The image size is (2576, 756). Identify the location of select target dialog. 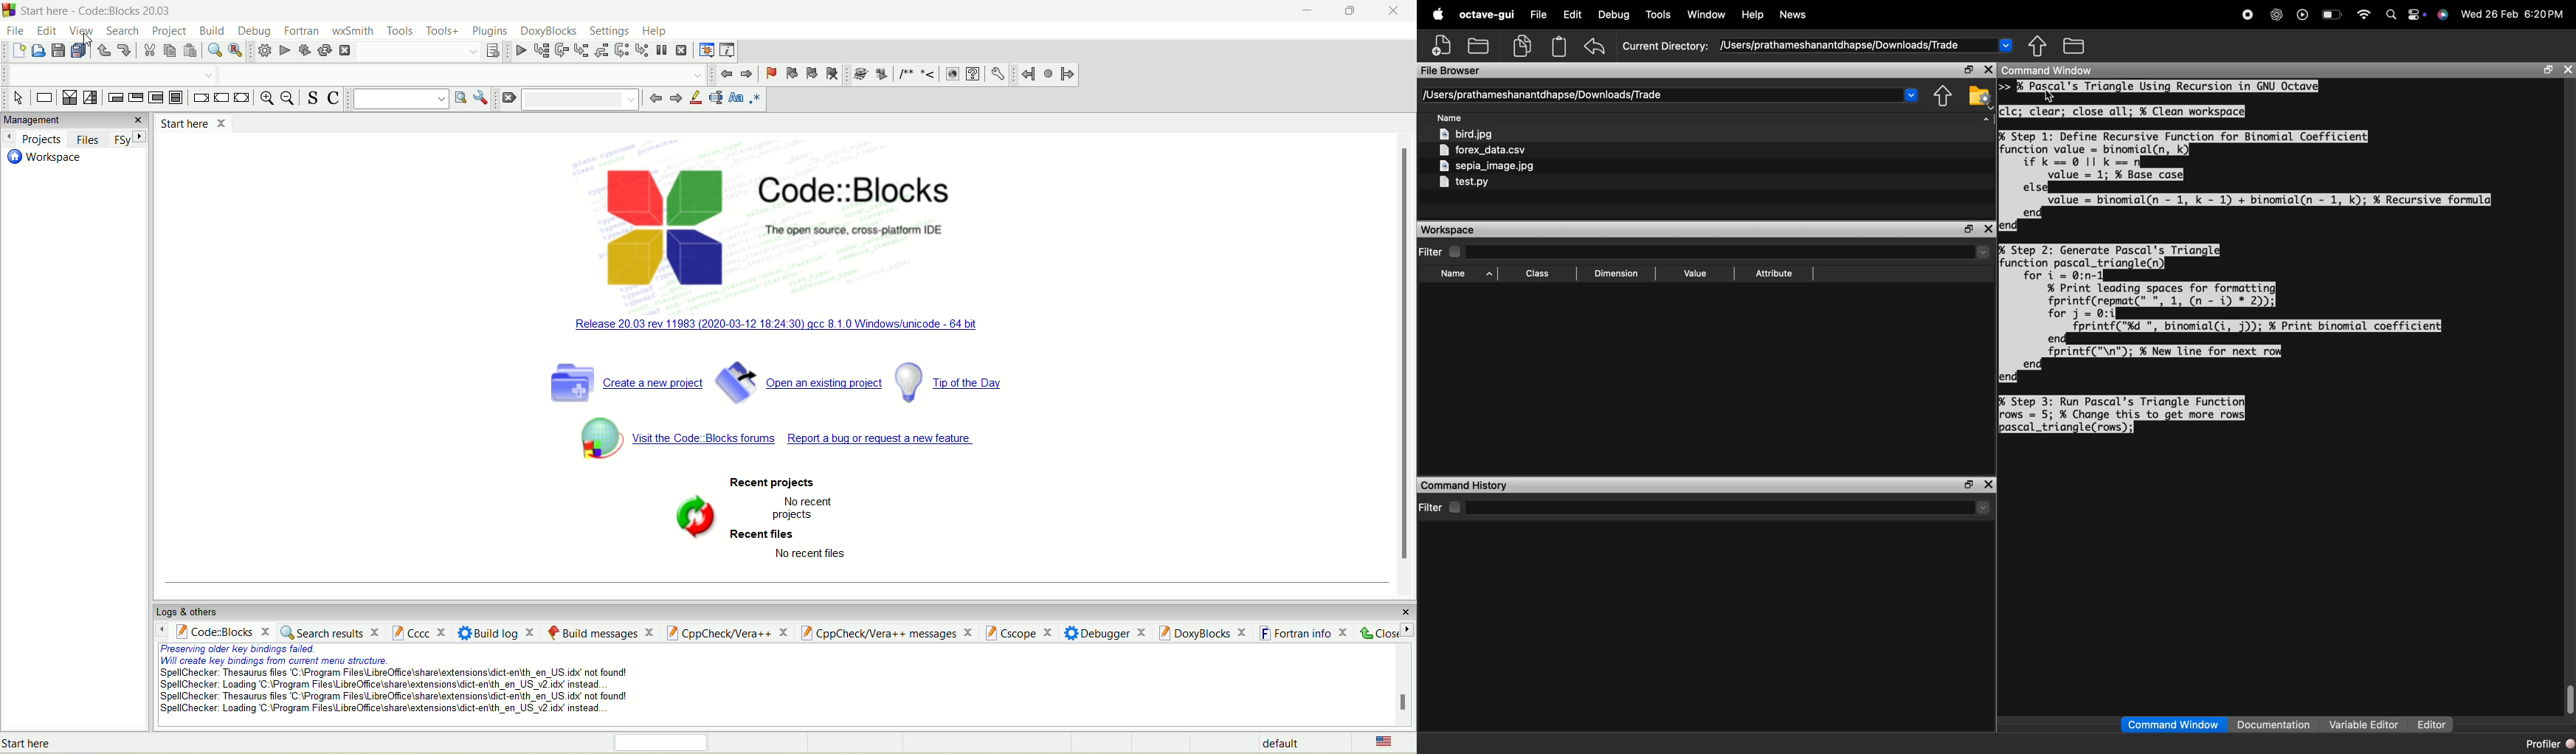
(492, 51).